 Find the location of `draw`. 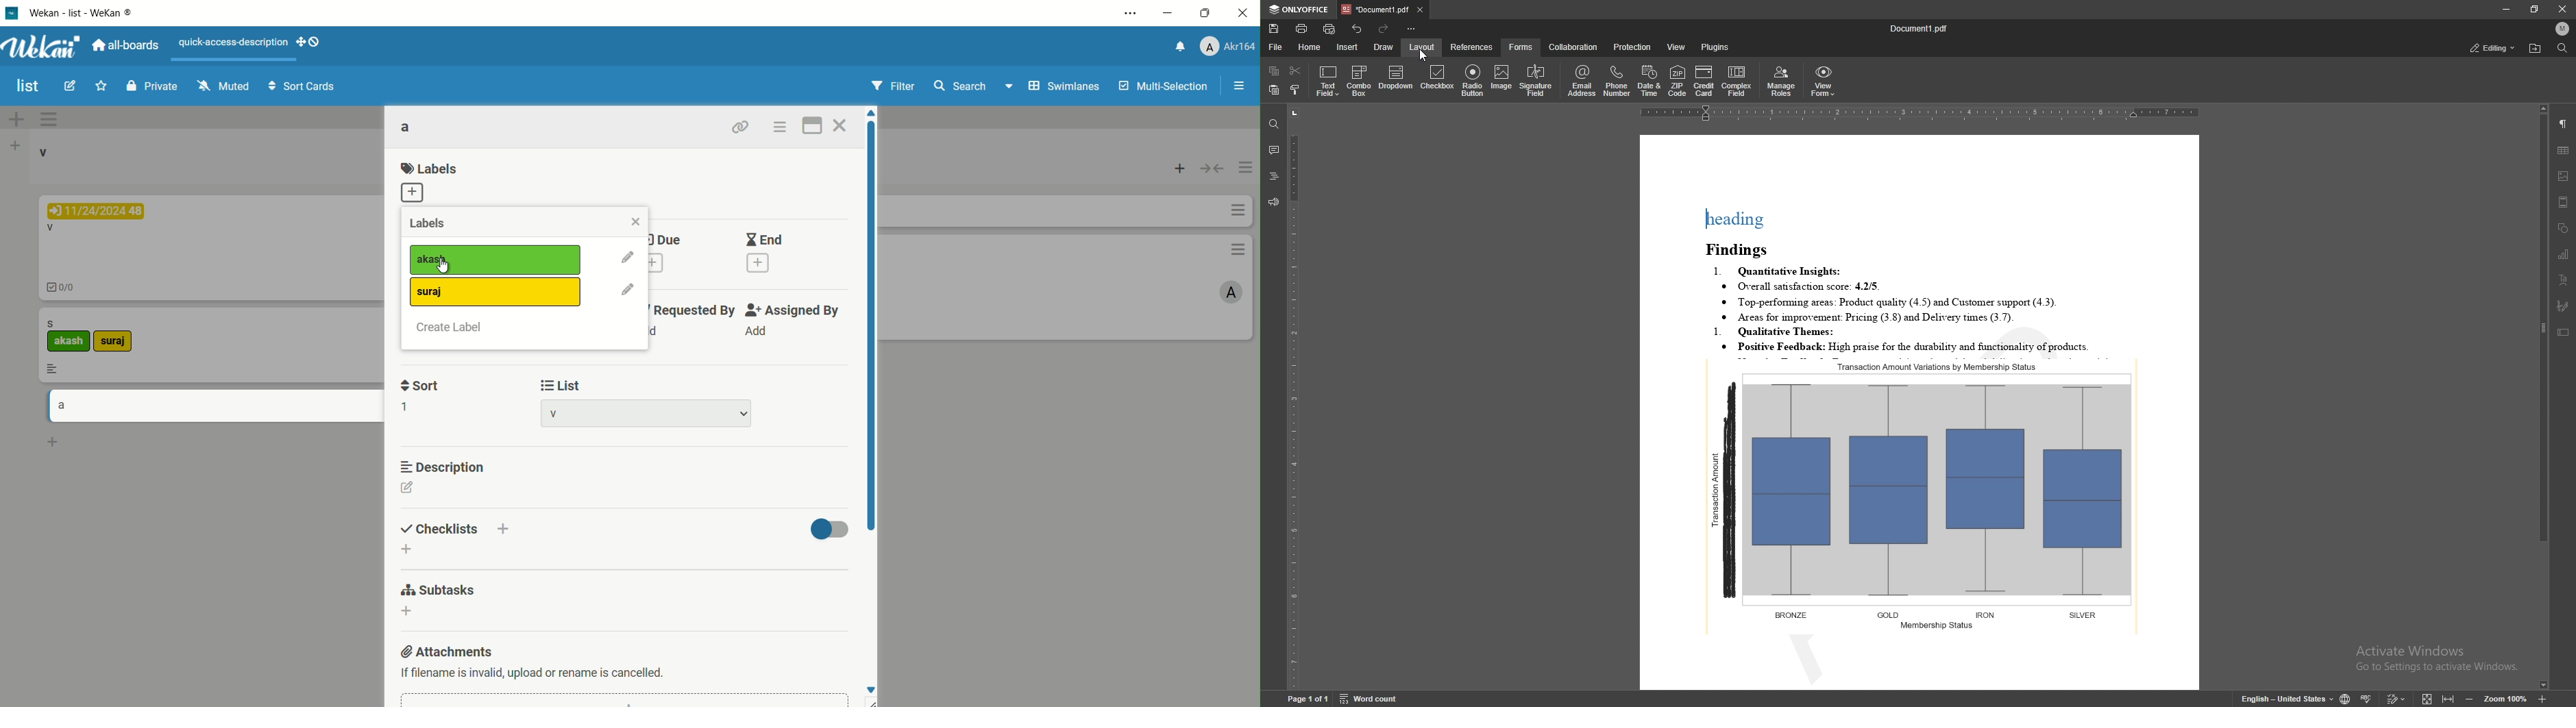

draw is located at coordinates (1384, 47).